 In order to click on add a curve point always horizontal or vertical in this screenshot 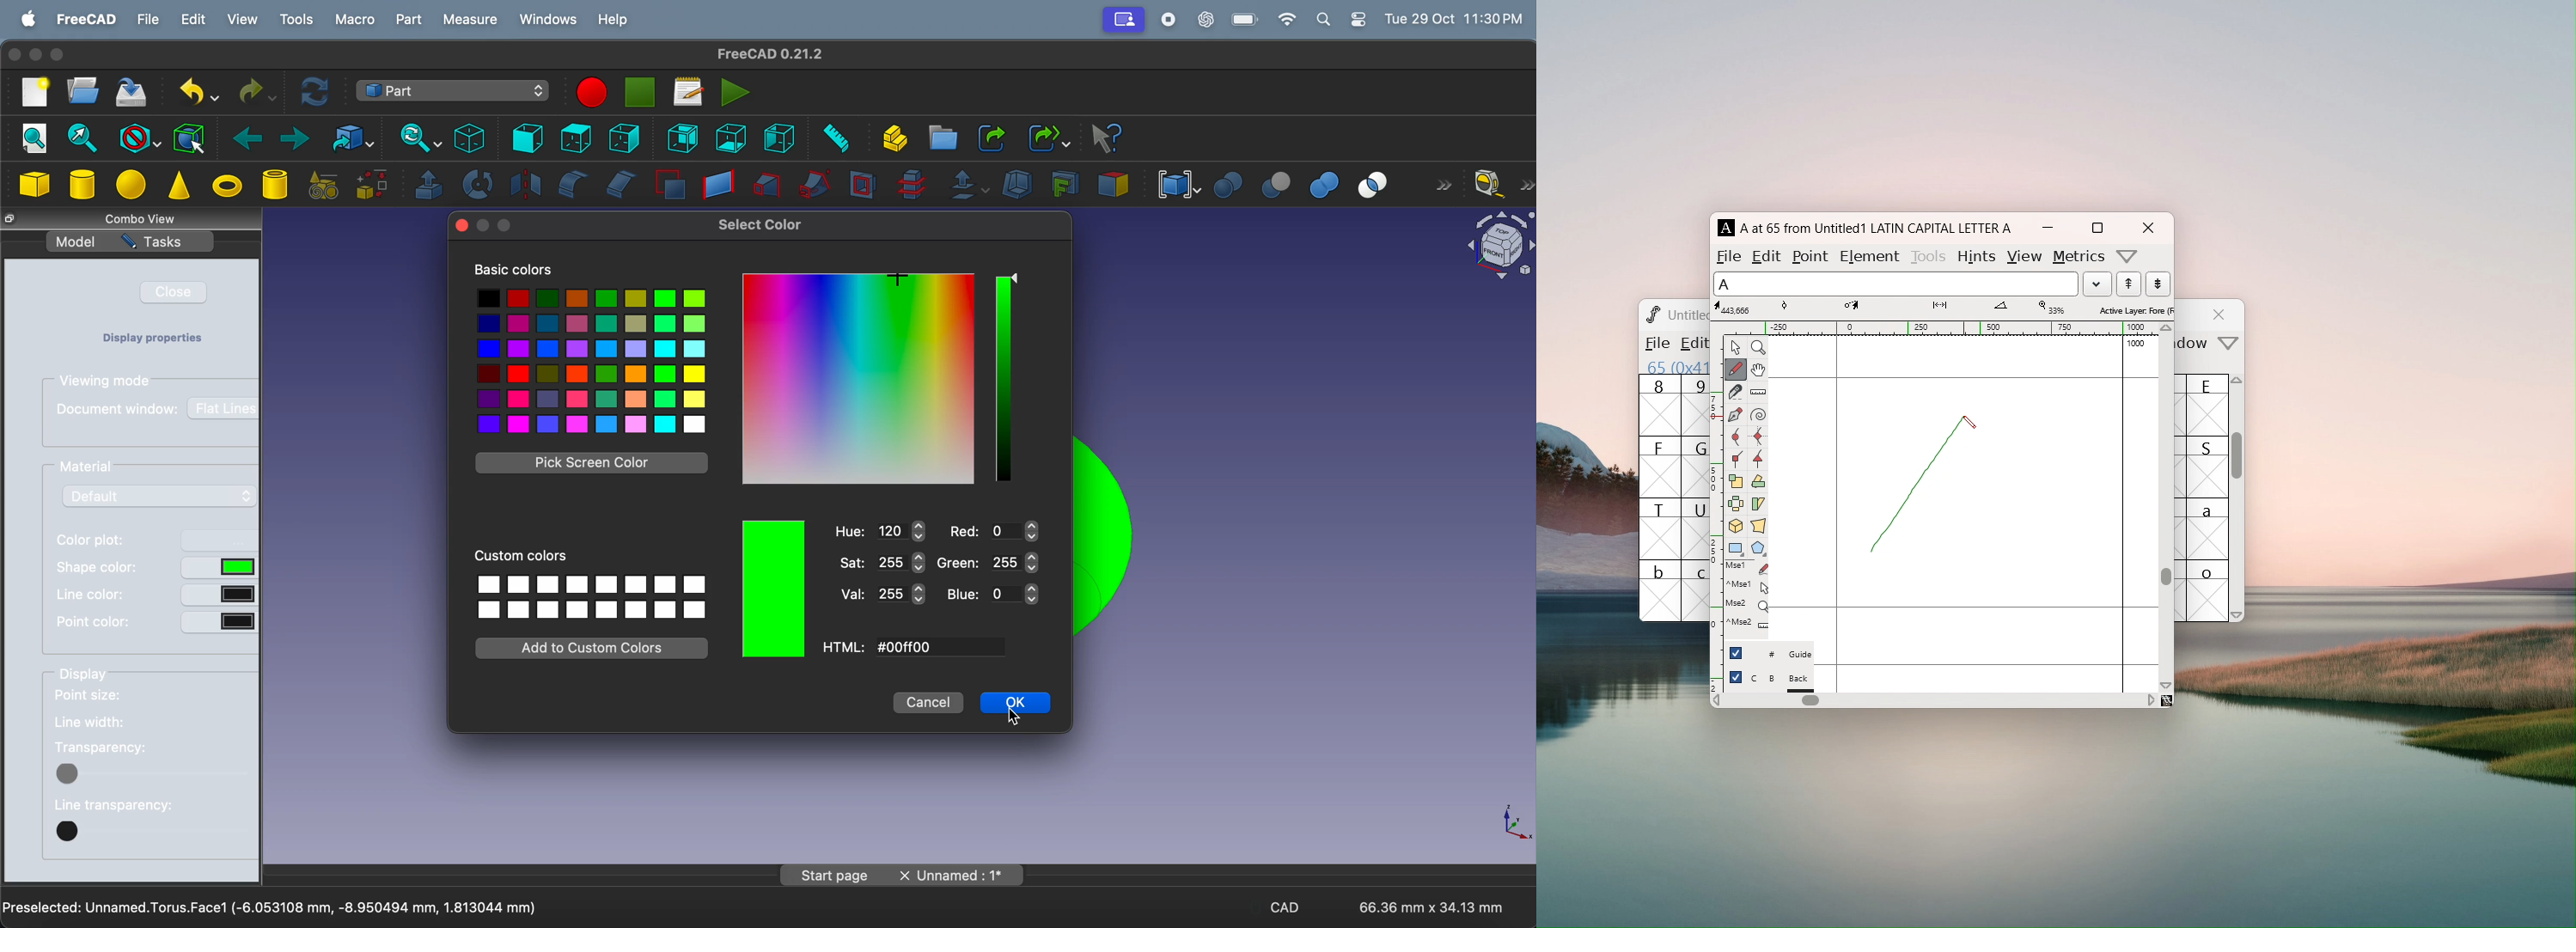, I will do `click(1758, 437)`.